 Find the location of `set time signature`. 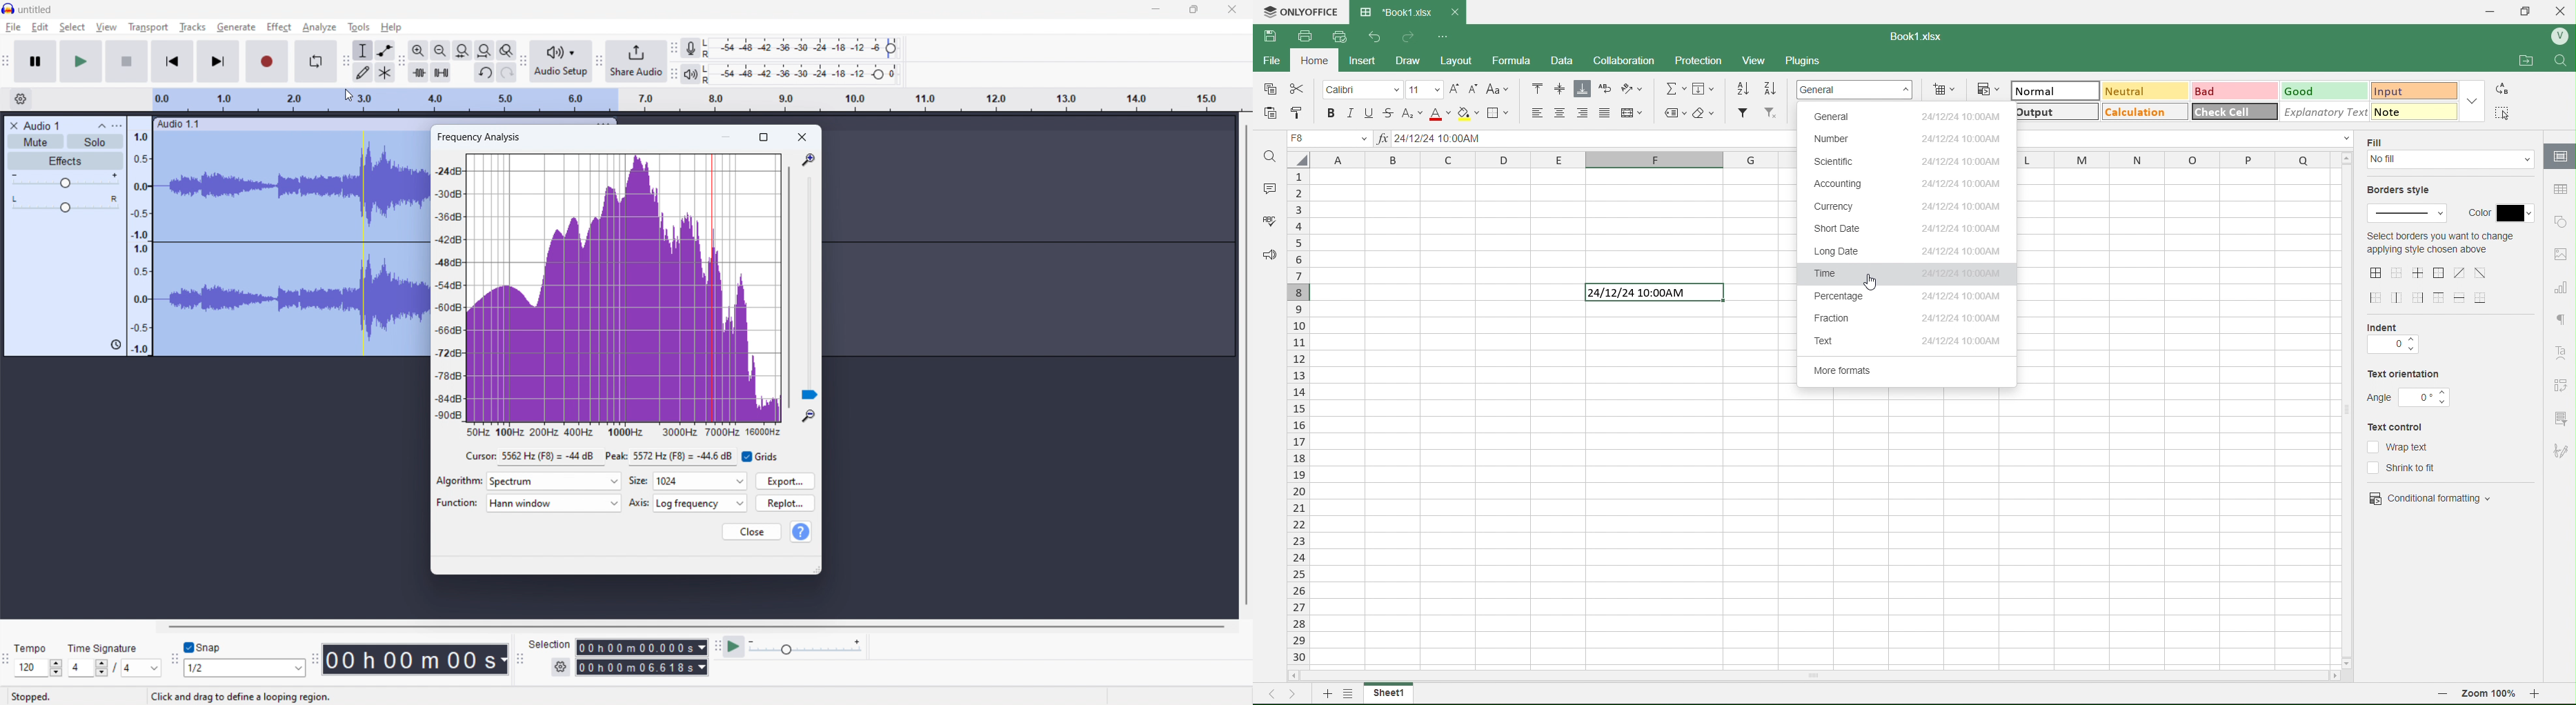

set time signature is located at coordinates (115, 668).